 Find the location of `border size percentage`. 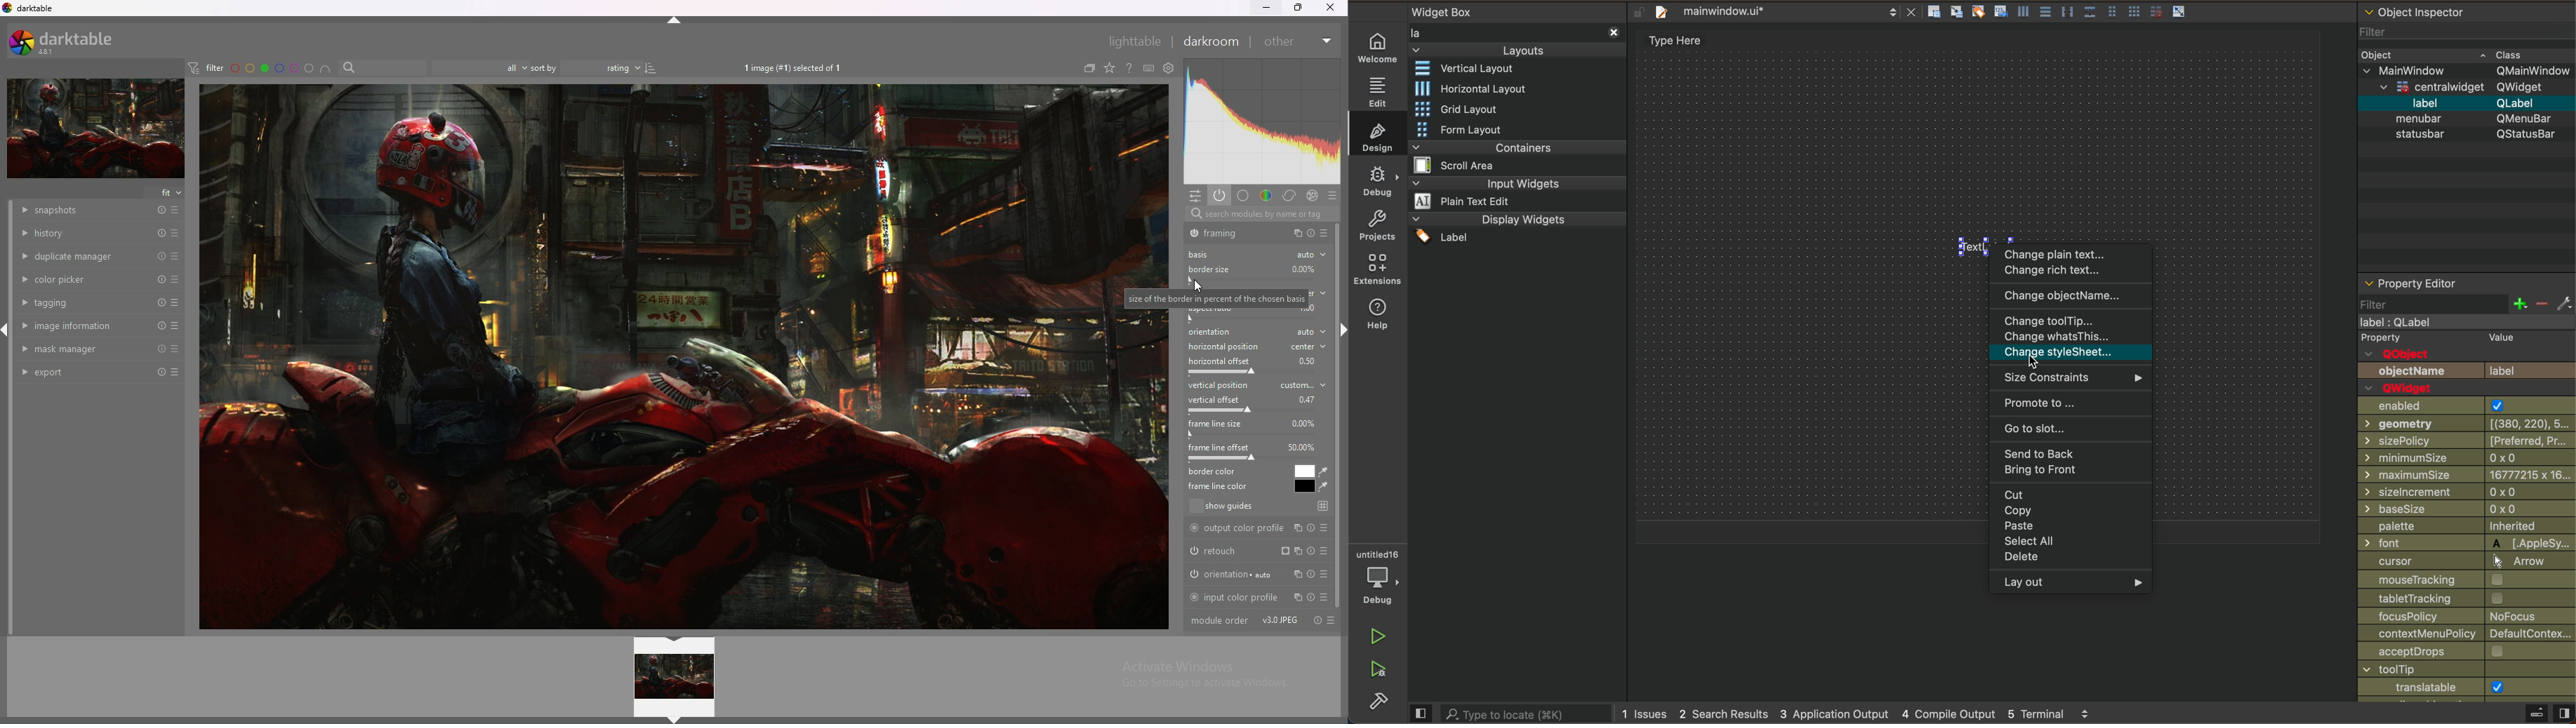

border size percentage is located at coordinates (1303, 269).